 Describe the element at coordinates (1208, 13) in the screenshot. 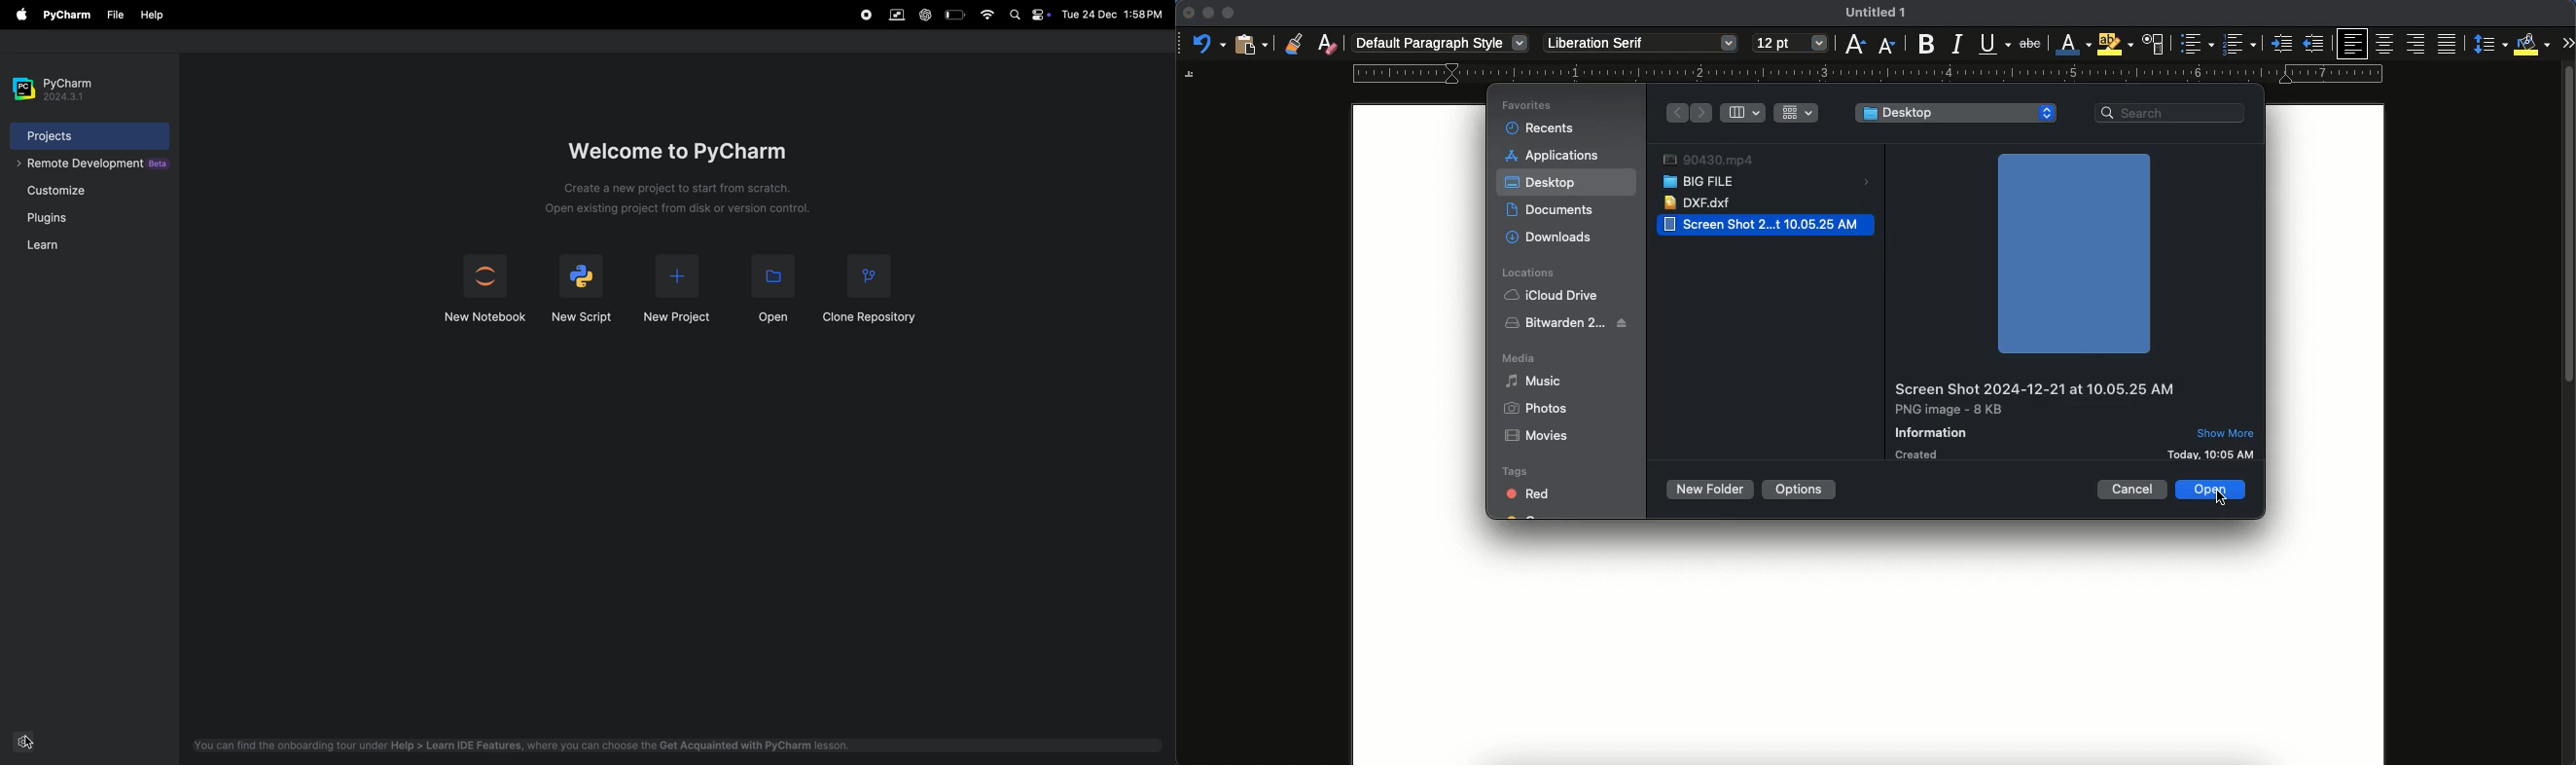

I see `minimize ` at that location.